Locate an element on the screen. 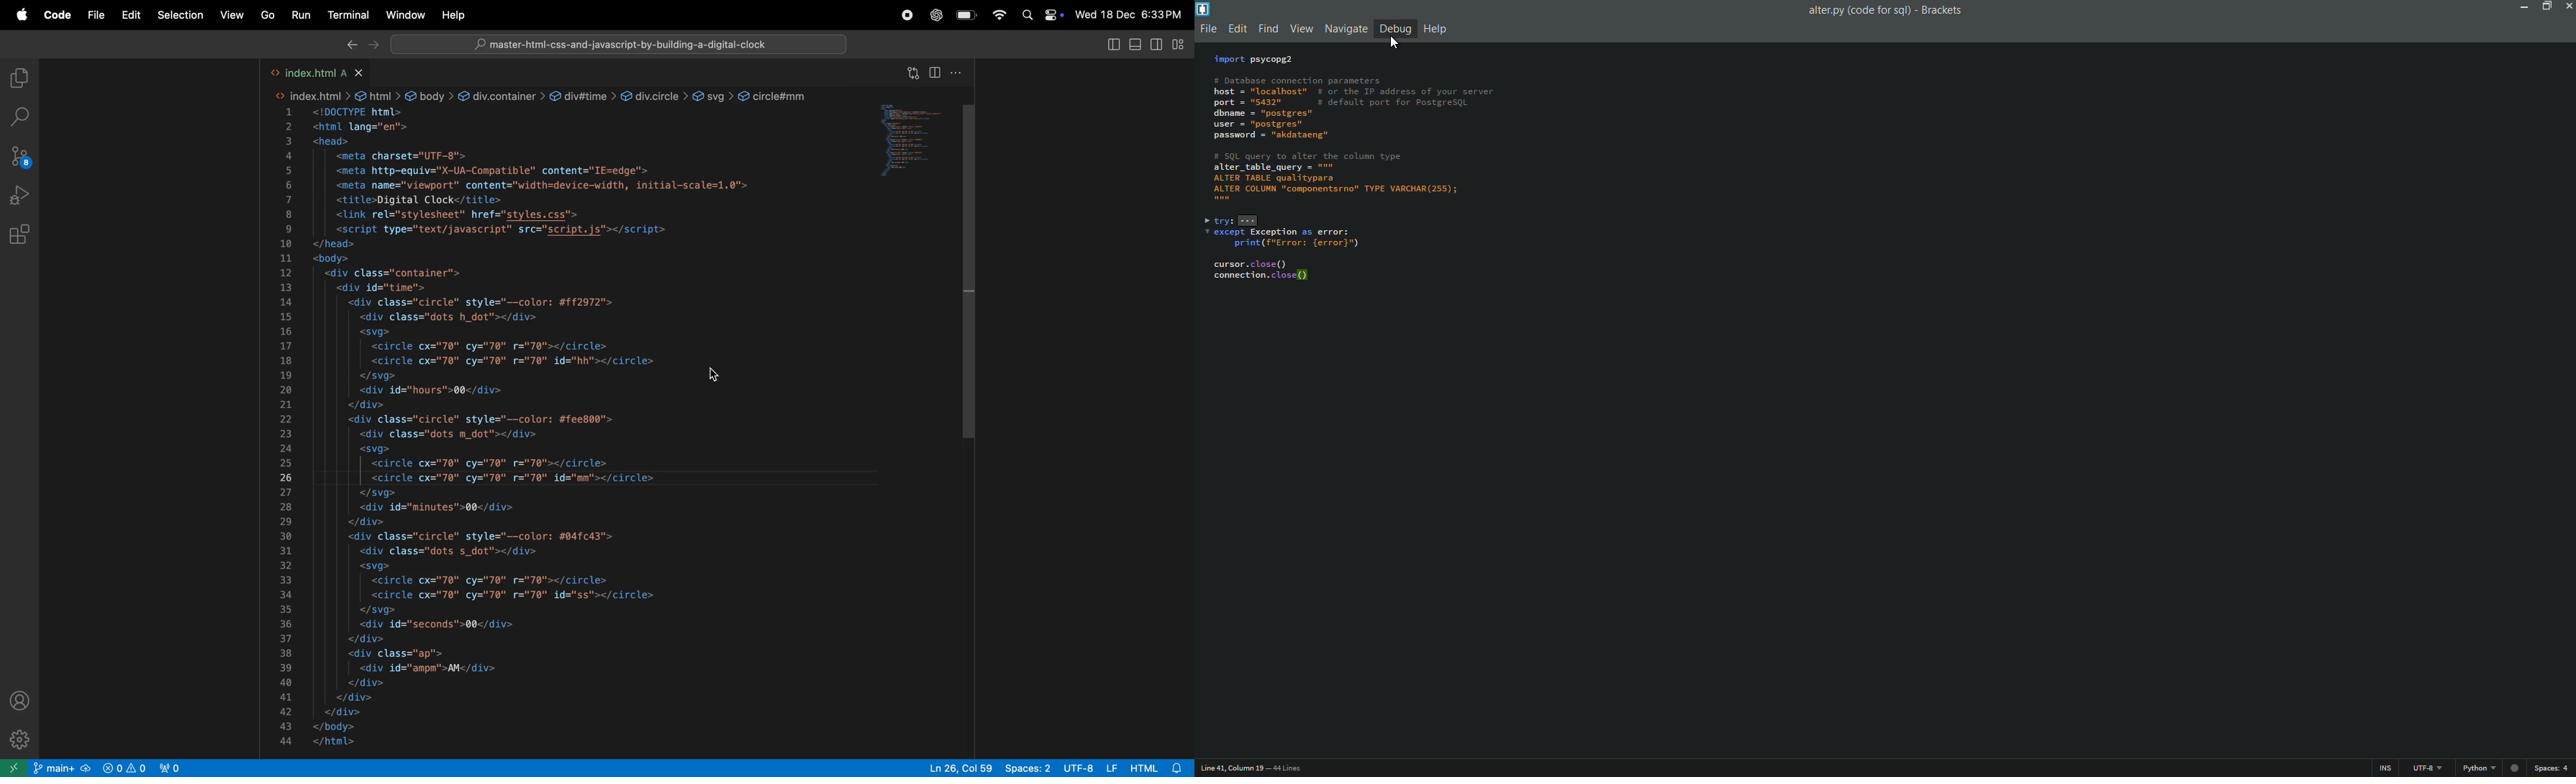 The image size is (2576, 784). Close app is located at coordinates (2567, 6).